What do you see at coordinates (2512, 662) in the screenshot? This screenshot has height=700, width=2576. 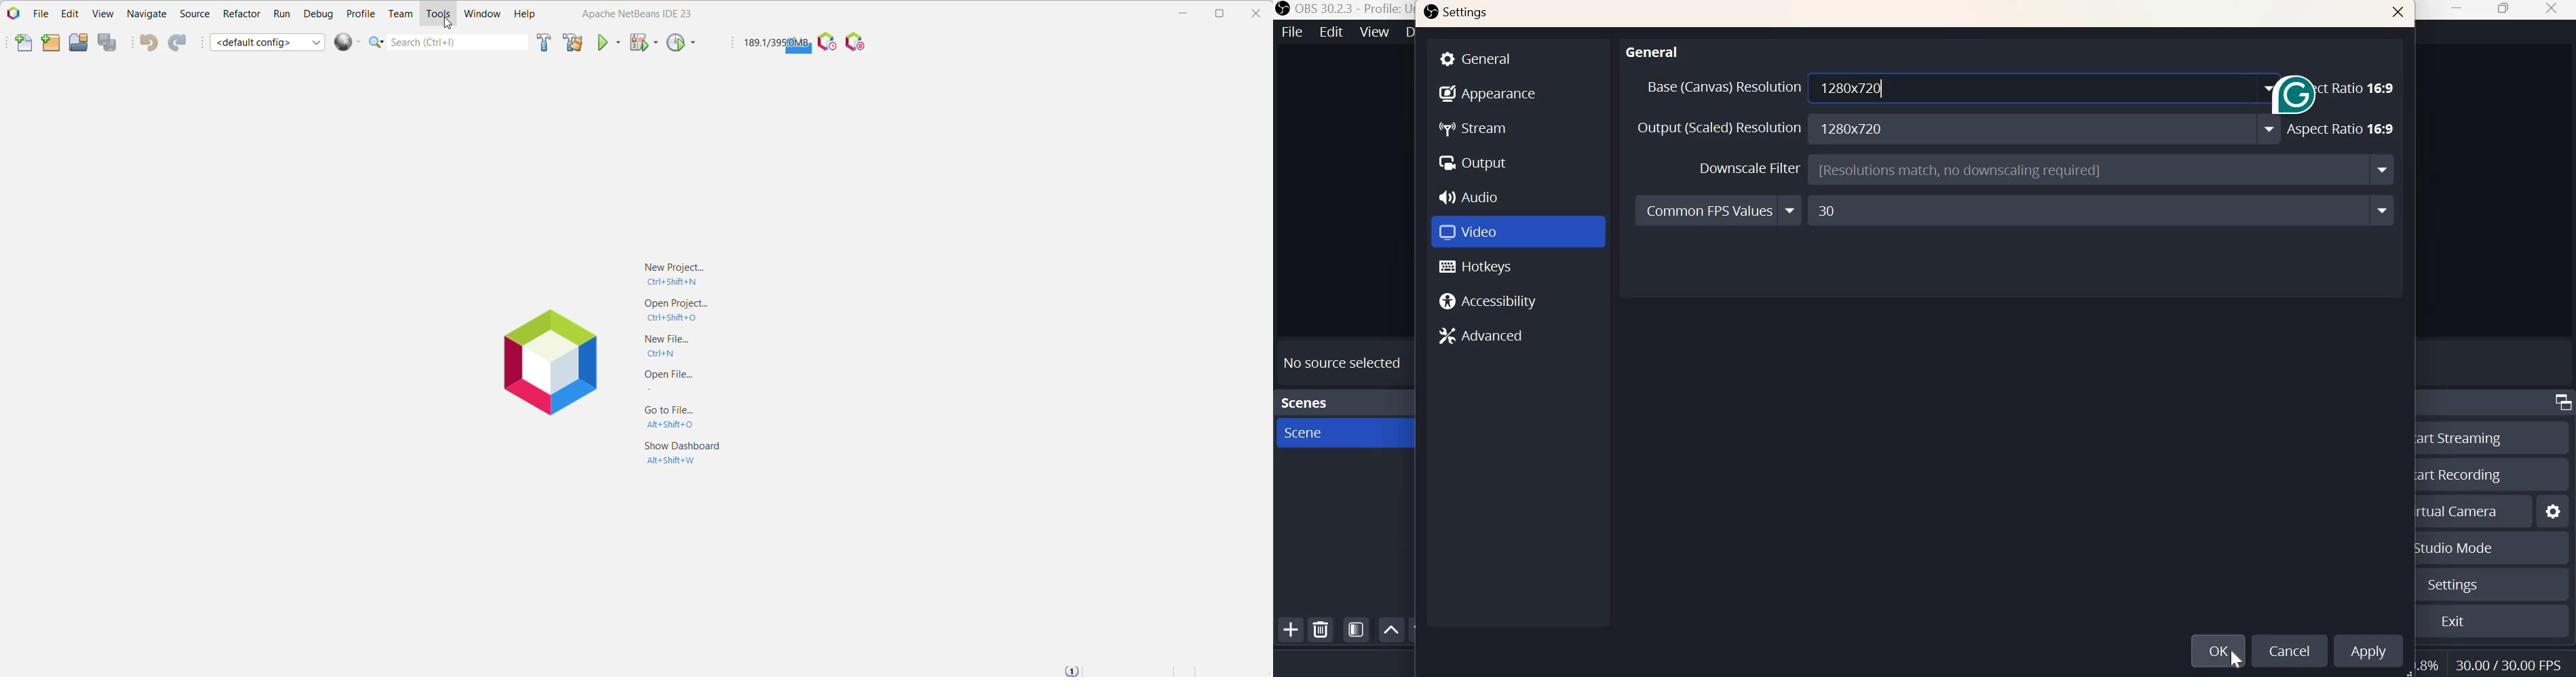 I see `Frame Rate (FPS)` at bounding box center [2512, 662].